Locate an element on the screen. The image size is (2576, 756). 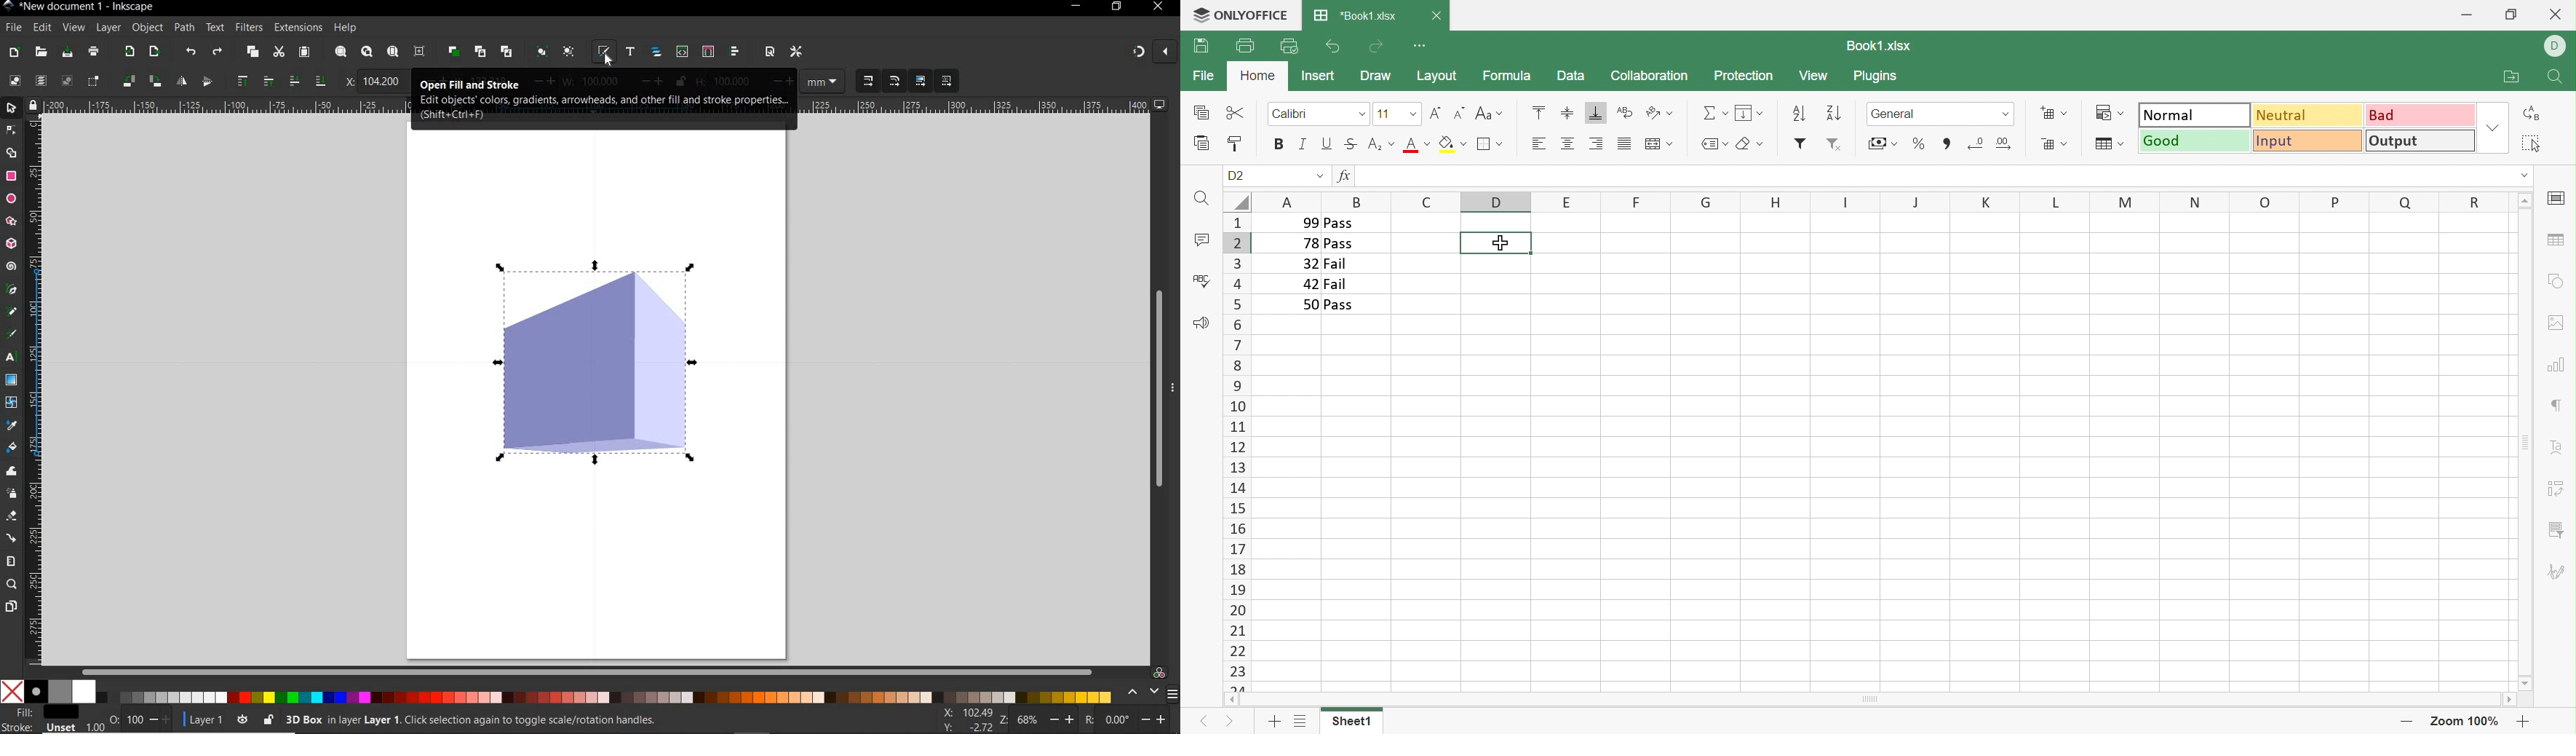
Pass is located at coordinates (1339, 245).